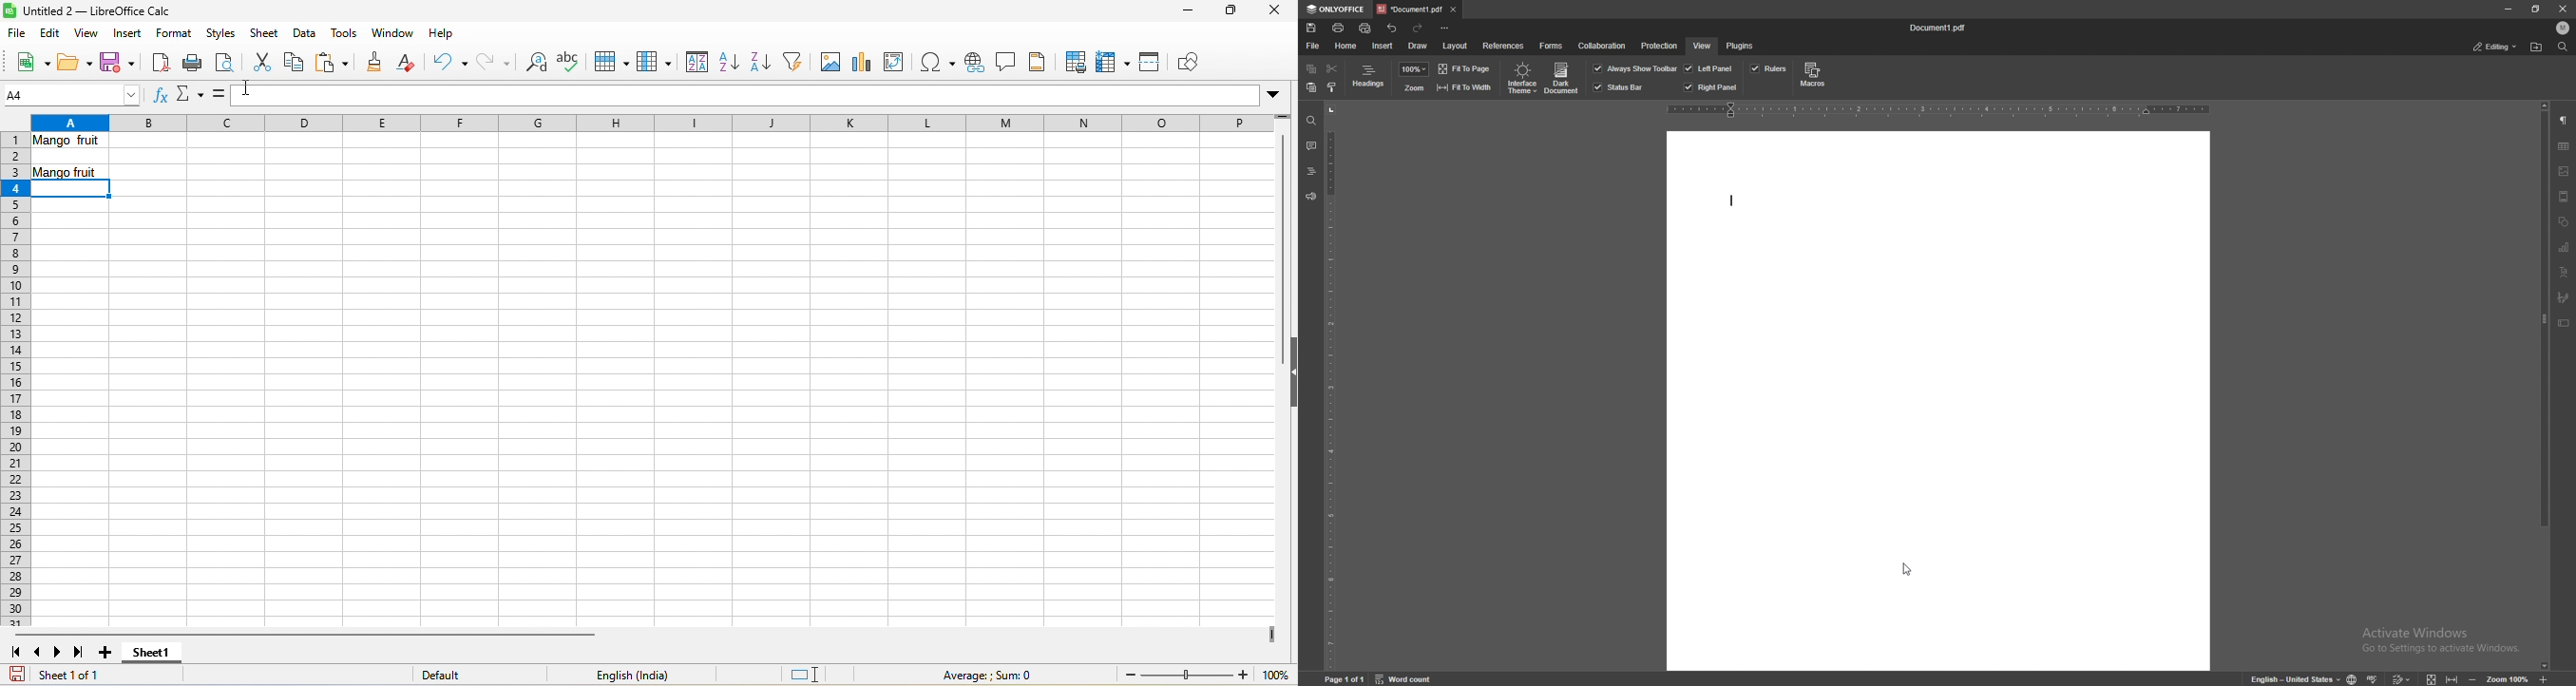 This screenshot has width=2576, height=700. What do you see at coordinates (1311, 88) in the screenshot?
I see `paste` at bounding box center [1311, 88].